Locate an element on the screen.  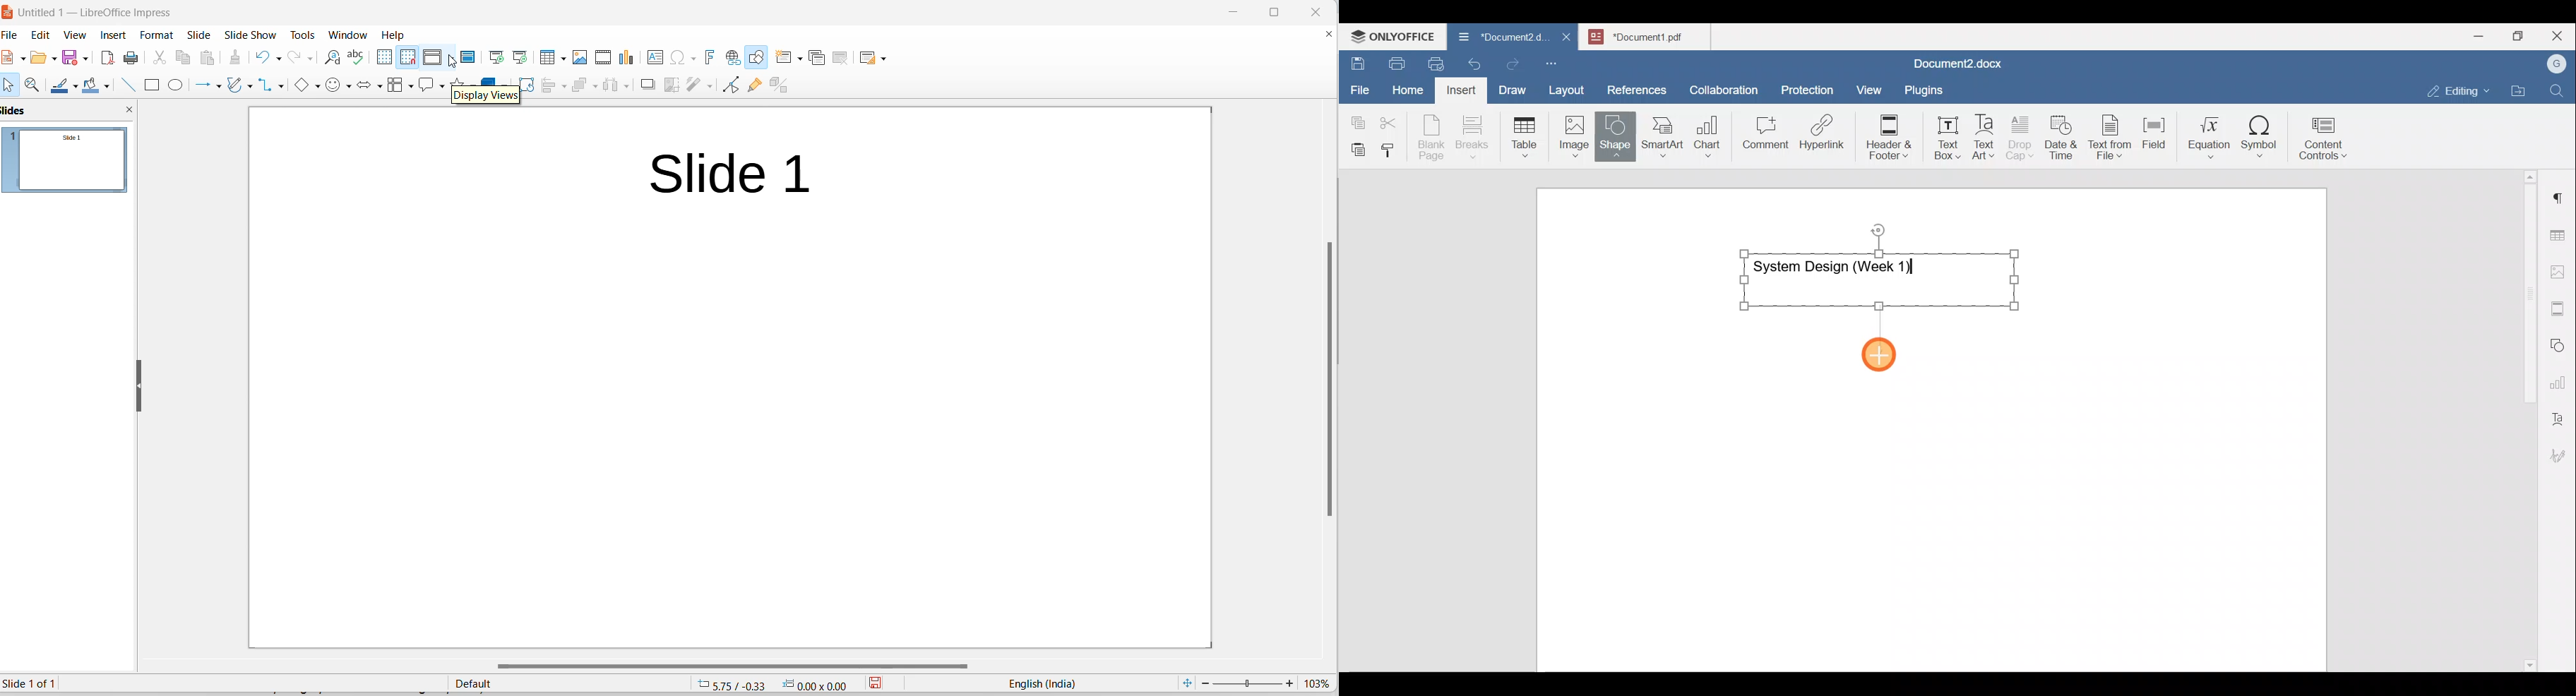
Table is located at coordinates (1525, 134).